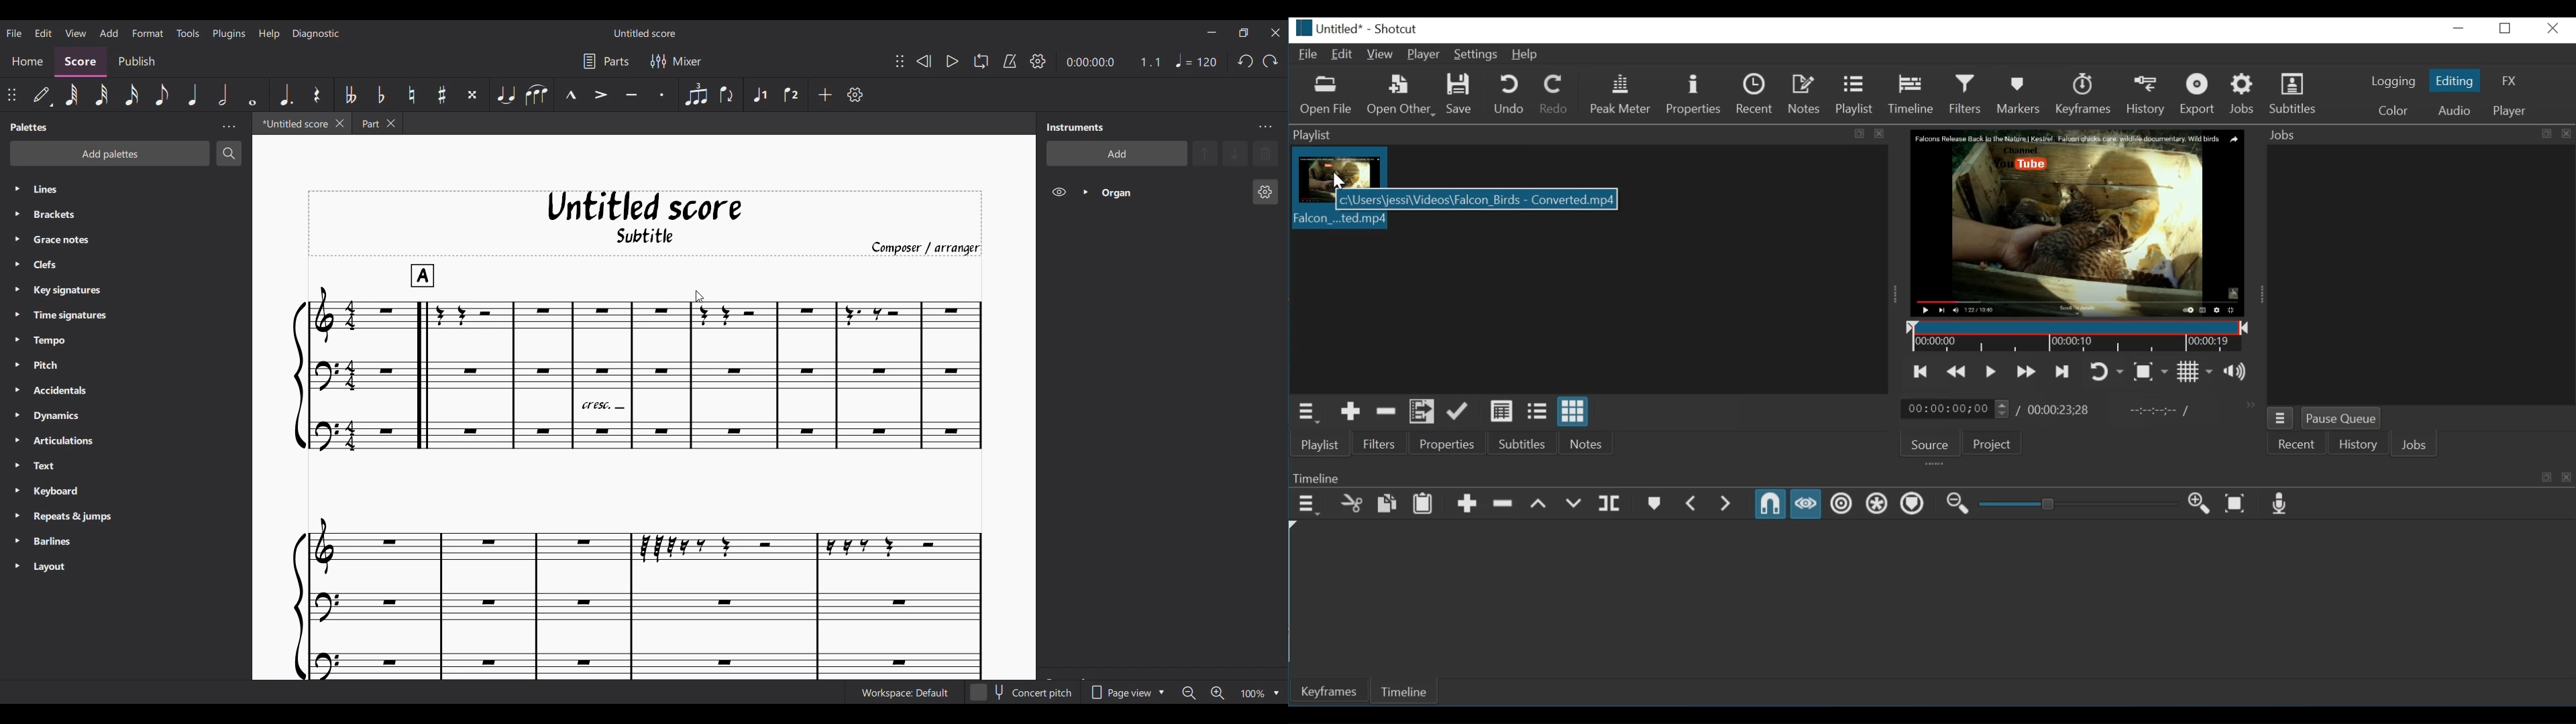  Describe the element at coordinates (2551, 28) in the screenshot. I see `Close` at that location.